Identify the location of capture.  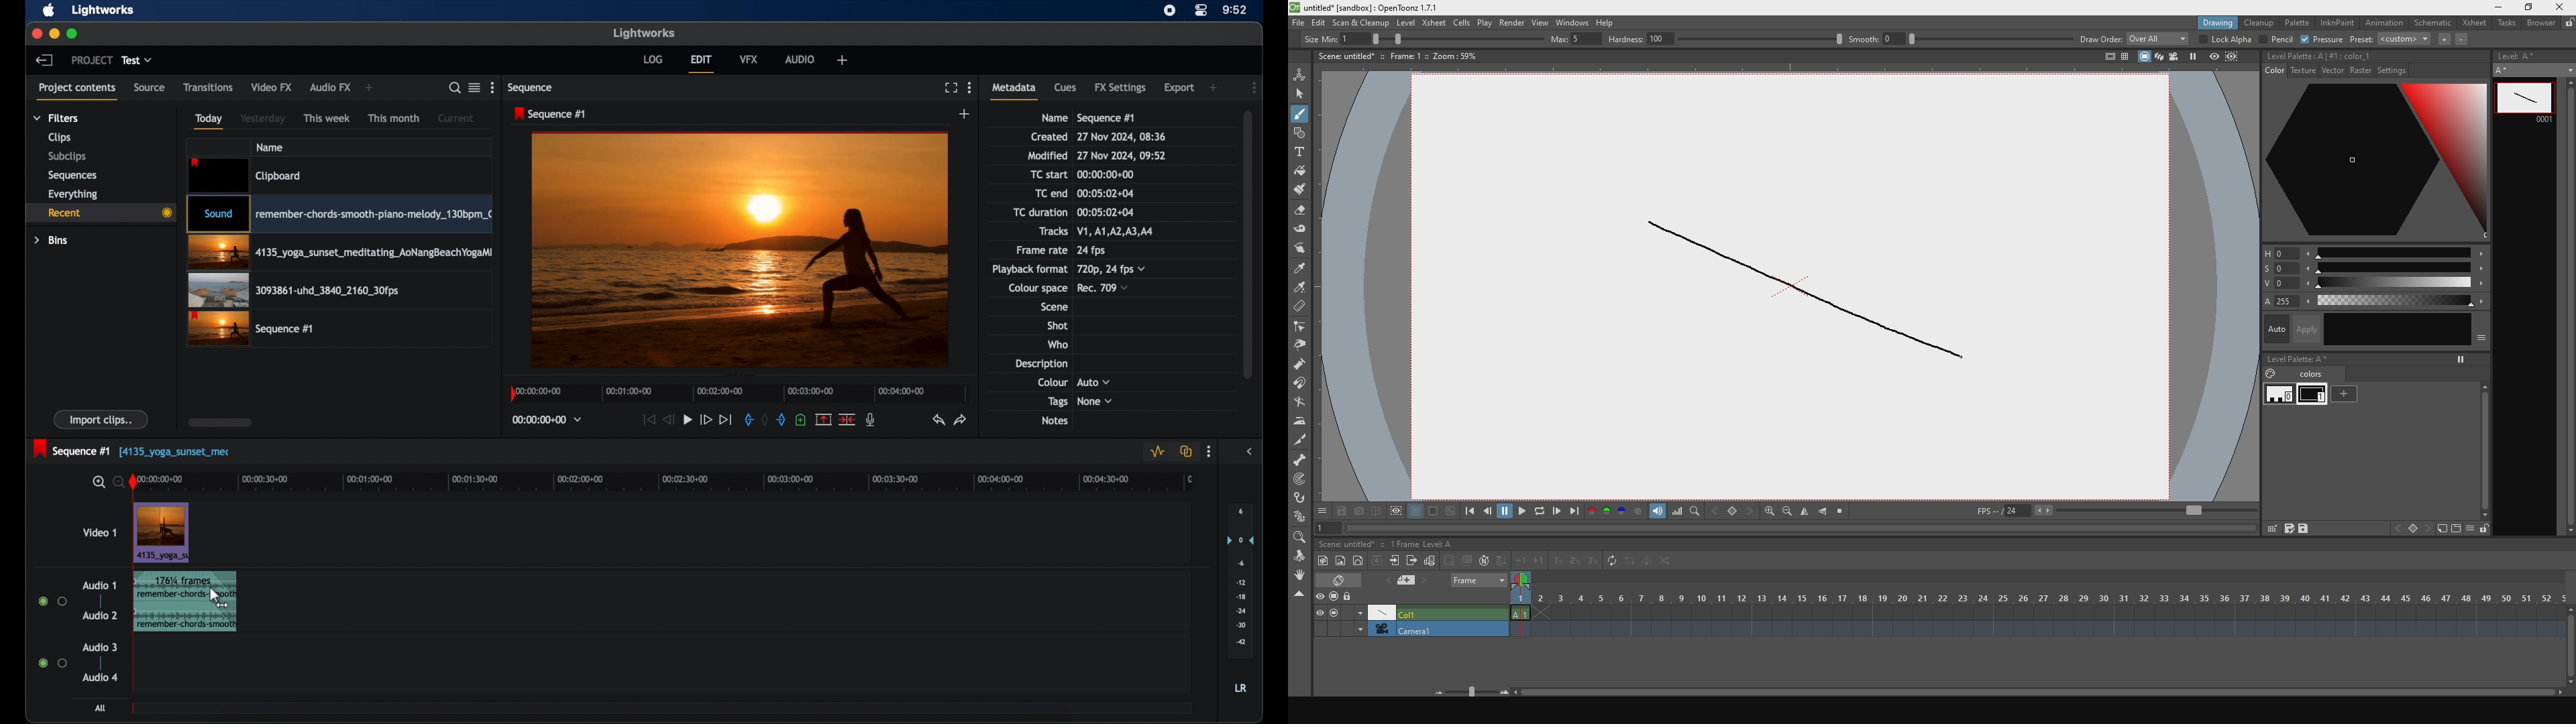
(1358, 512).